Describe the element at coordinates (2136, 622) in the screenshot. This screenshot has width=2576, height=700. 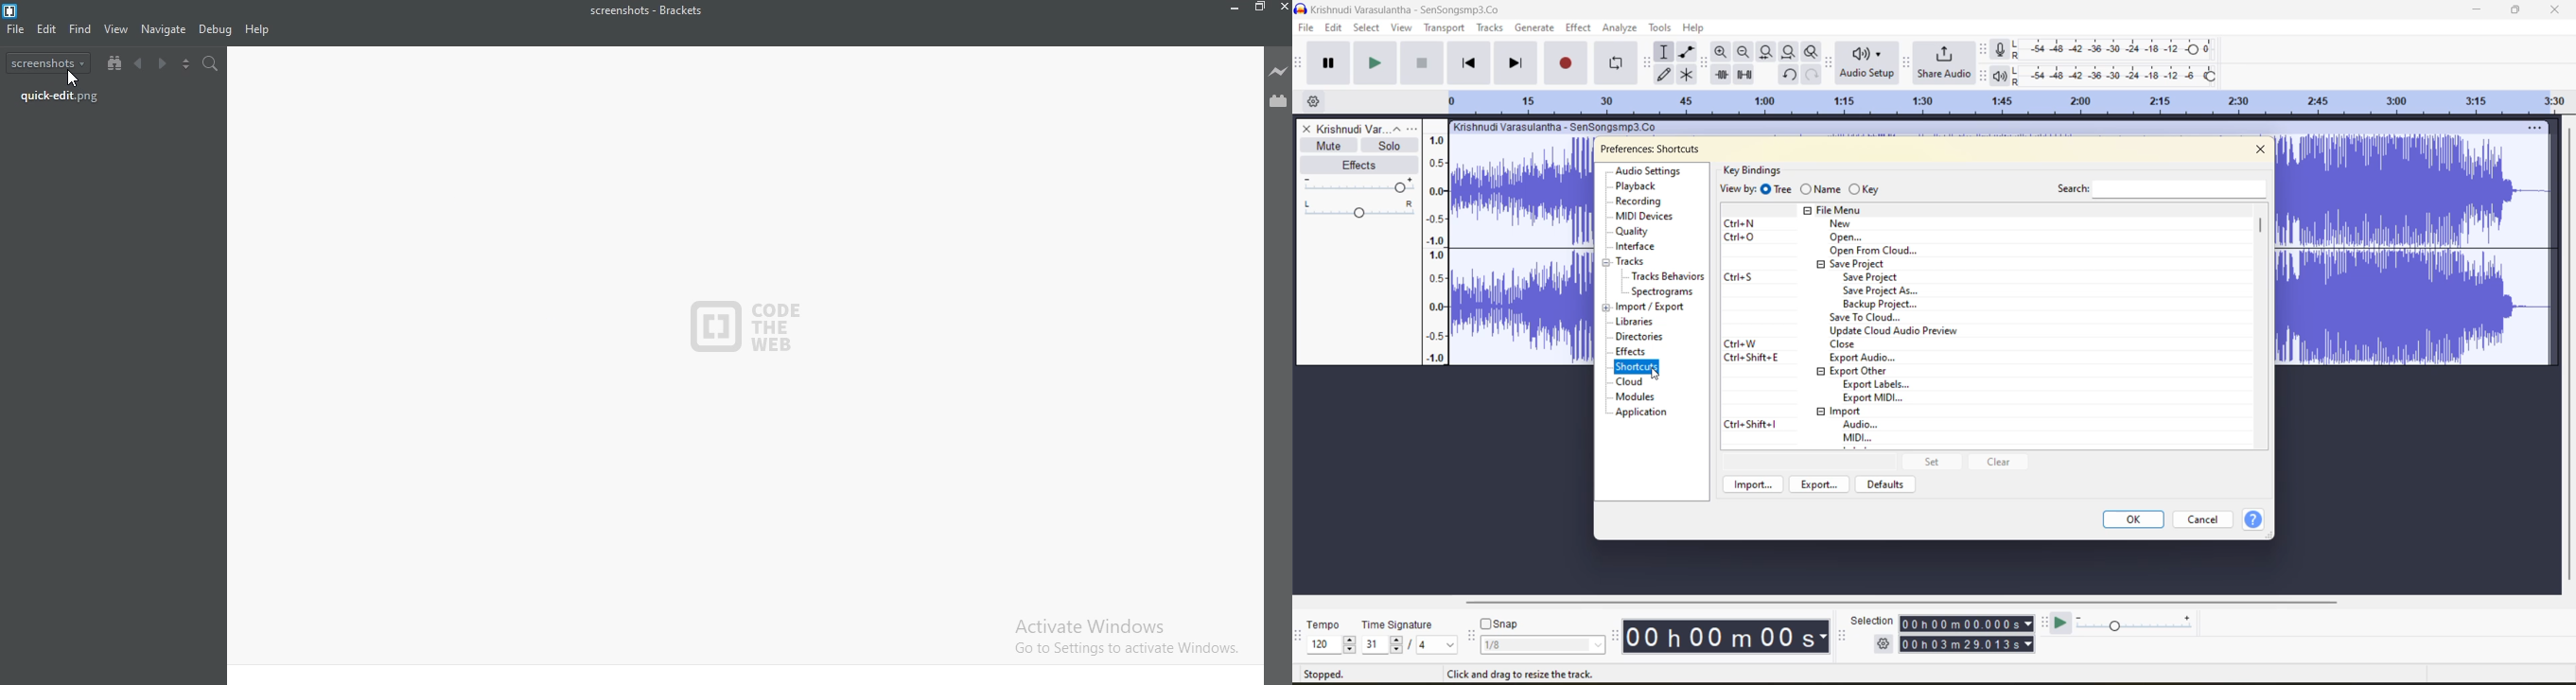
I see `playback speed` at that location.